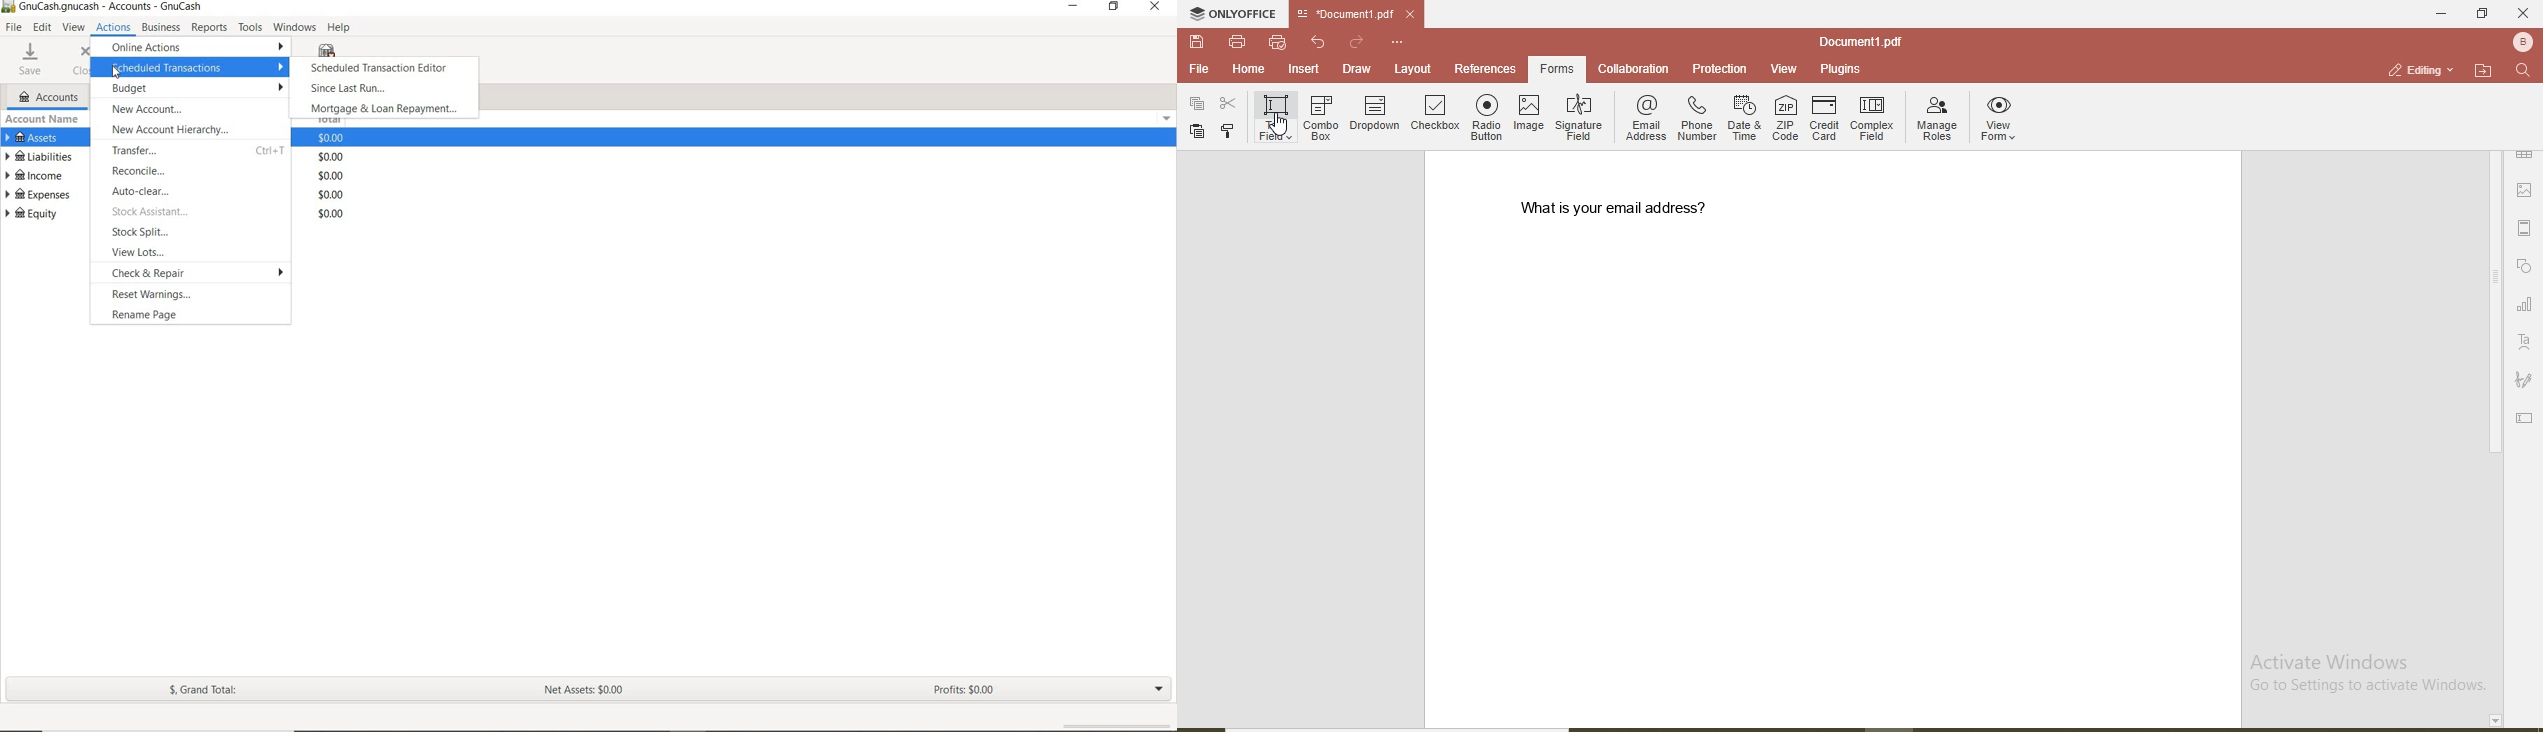  Describe the element at coordinates (1278, 42) in the screenshot. I see `quick print` at that location.